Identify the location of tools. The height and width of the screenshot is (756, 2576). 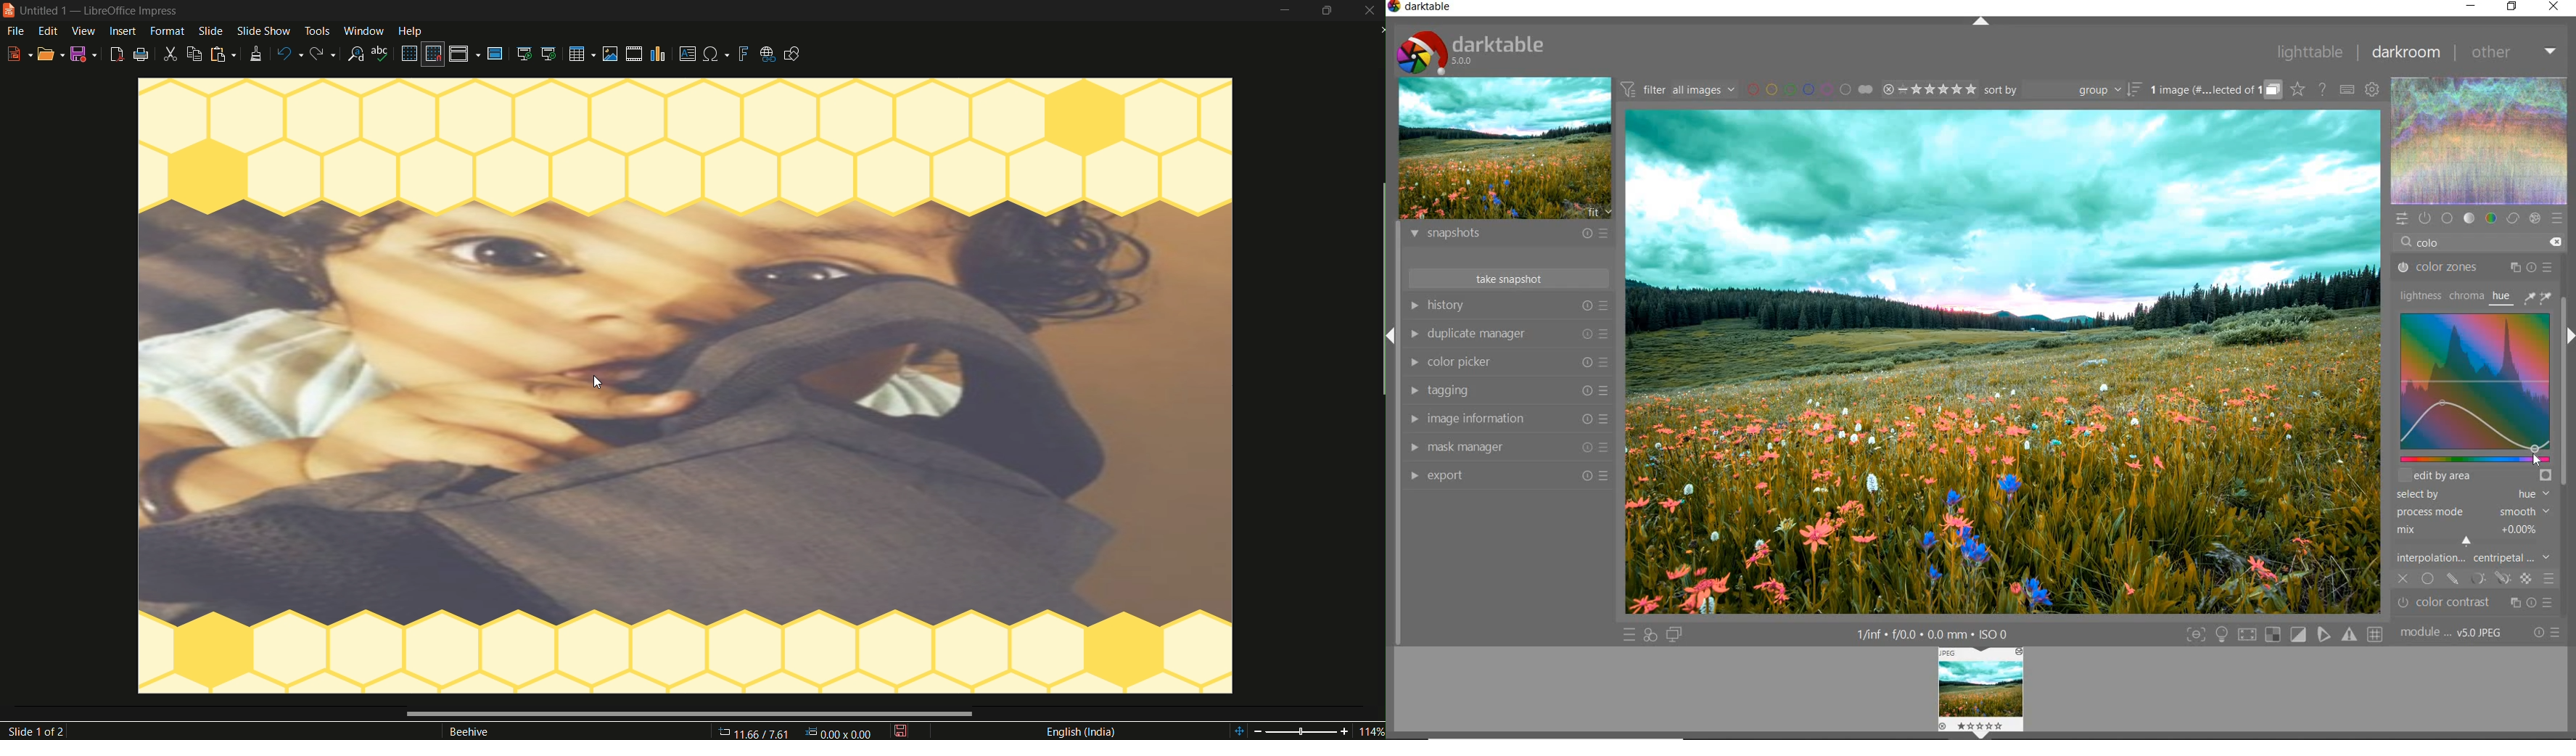
(316, 31).